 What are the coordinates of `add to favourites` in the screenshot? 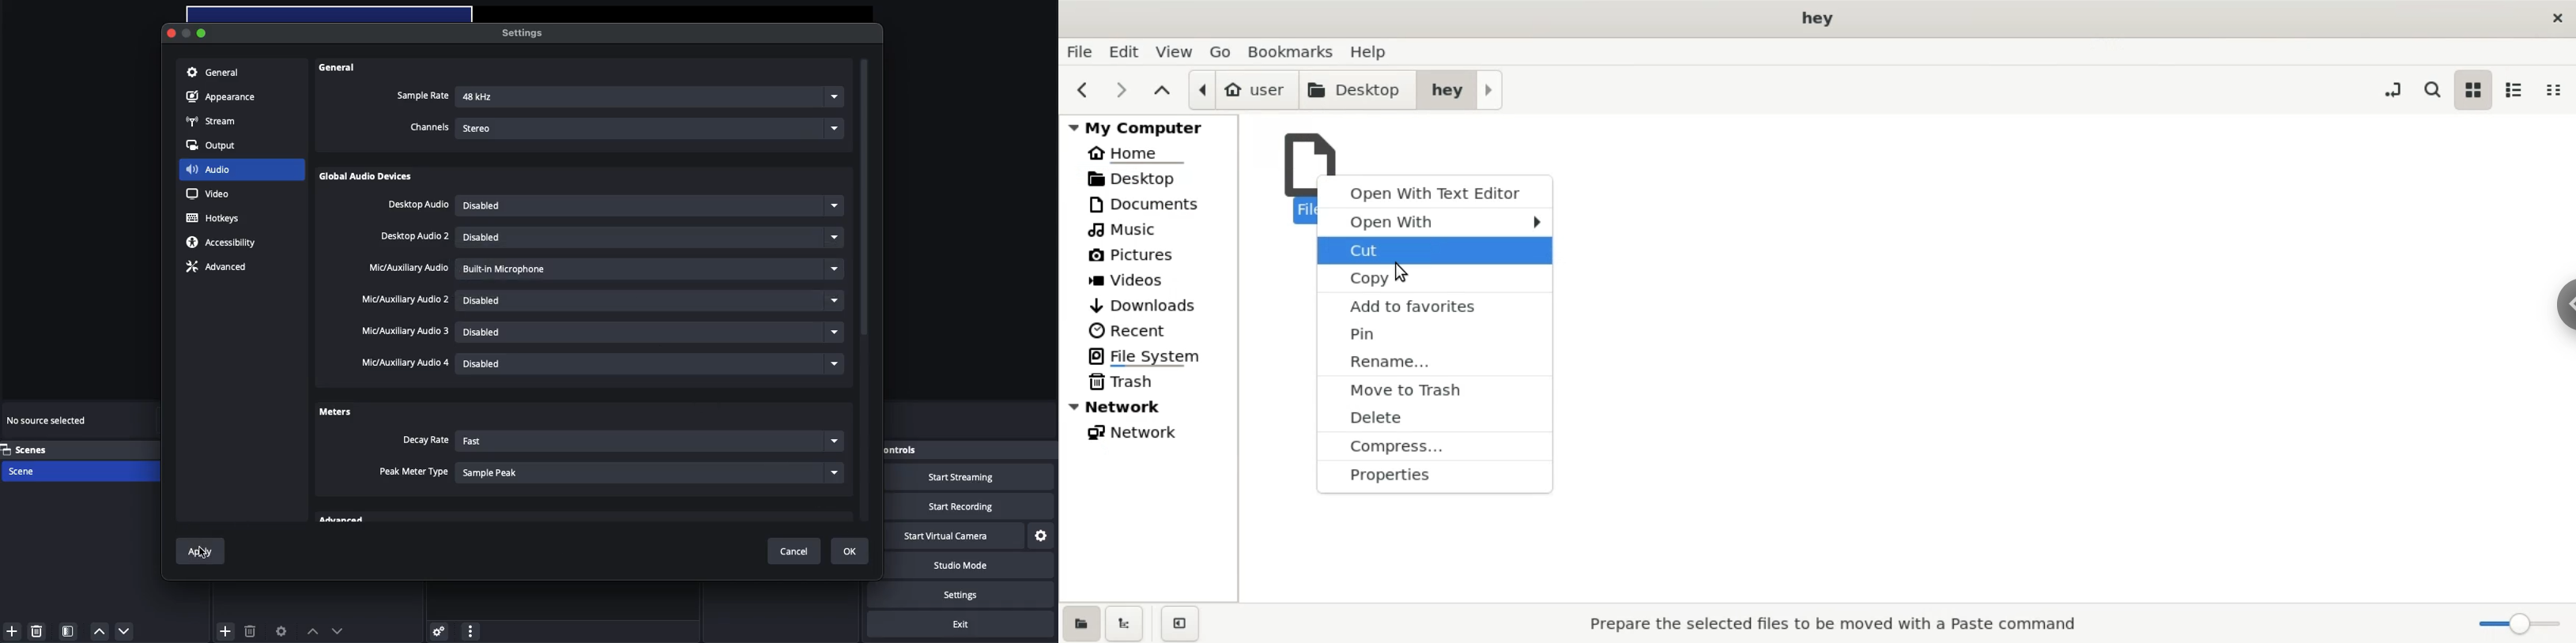 It's located at (1435, 306).